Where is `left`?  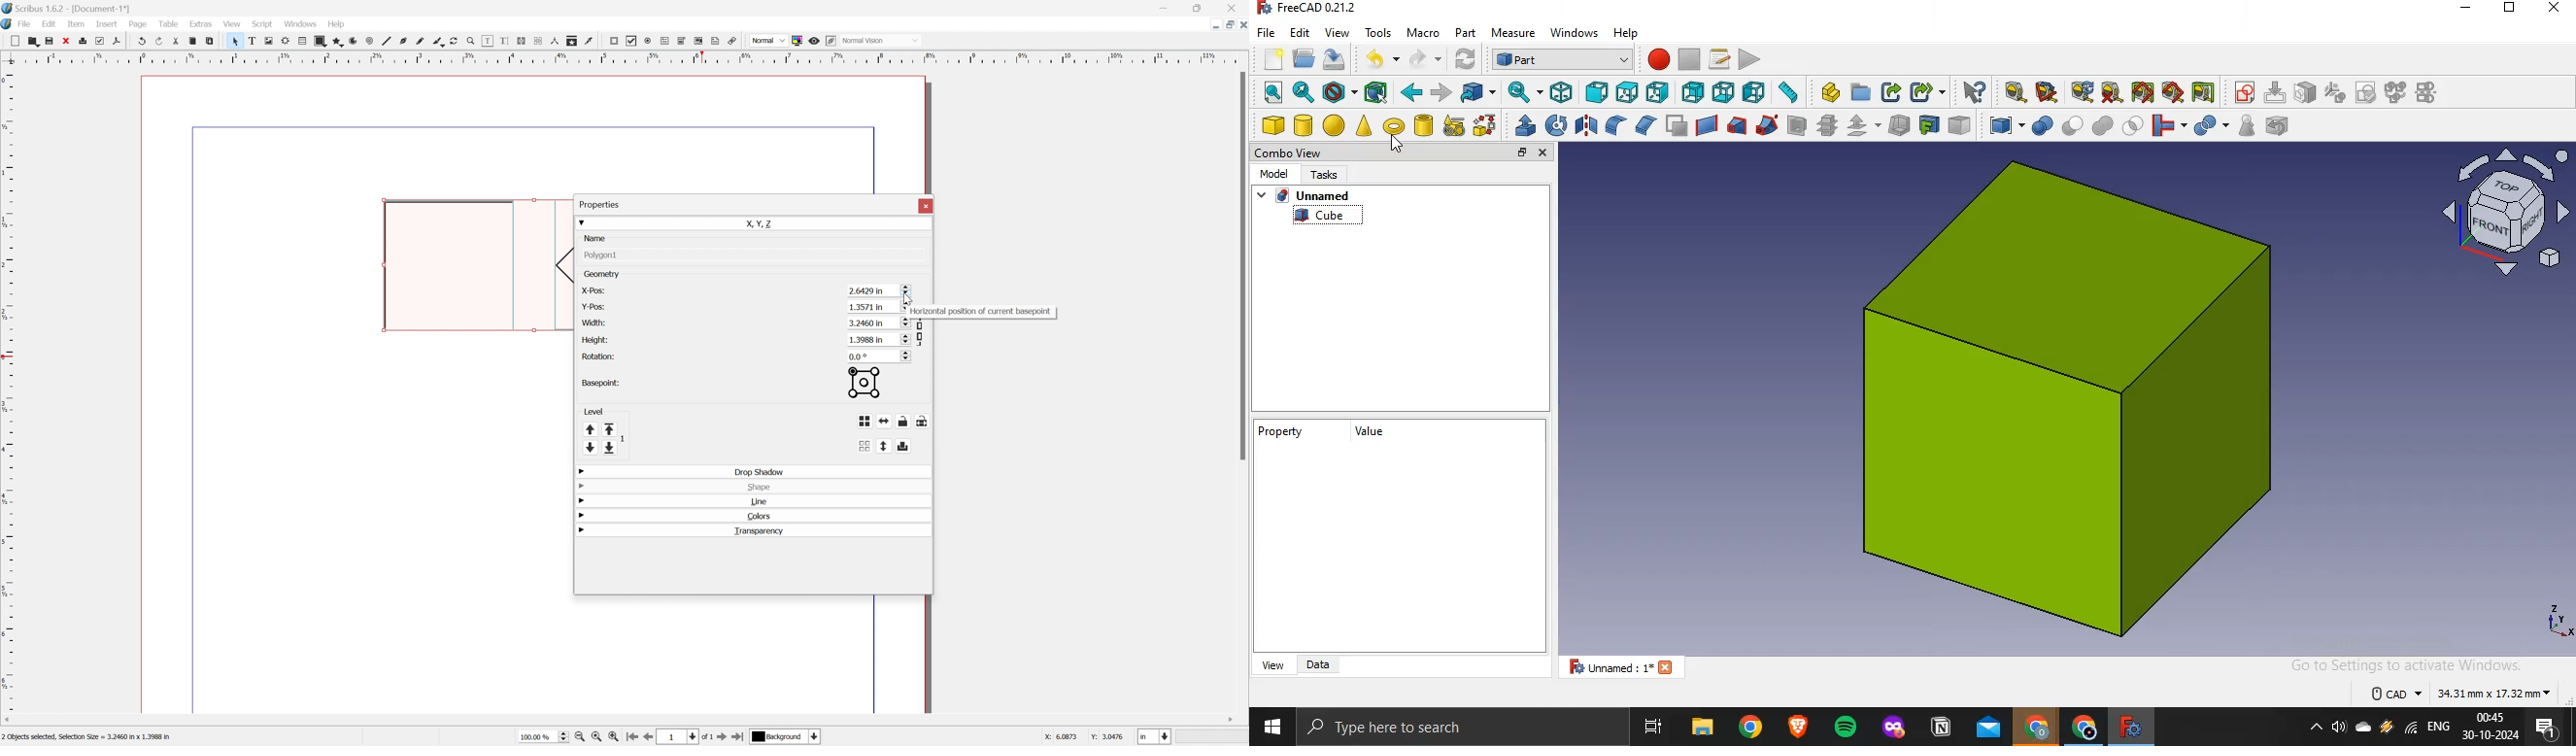 left is located at coordinates (1756, 92).